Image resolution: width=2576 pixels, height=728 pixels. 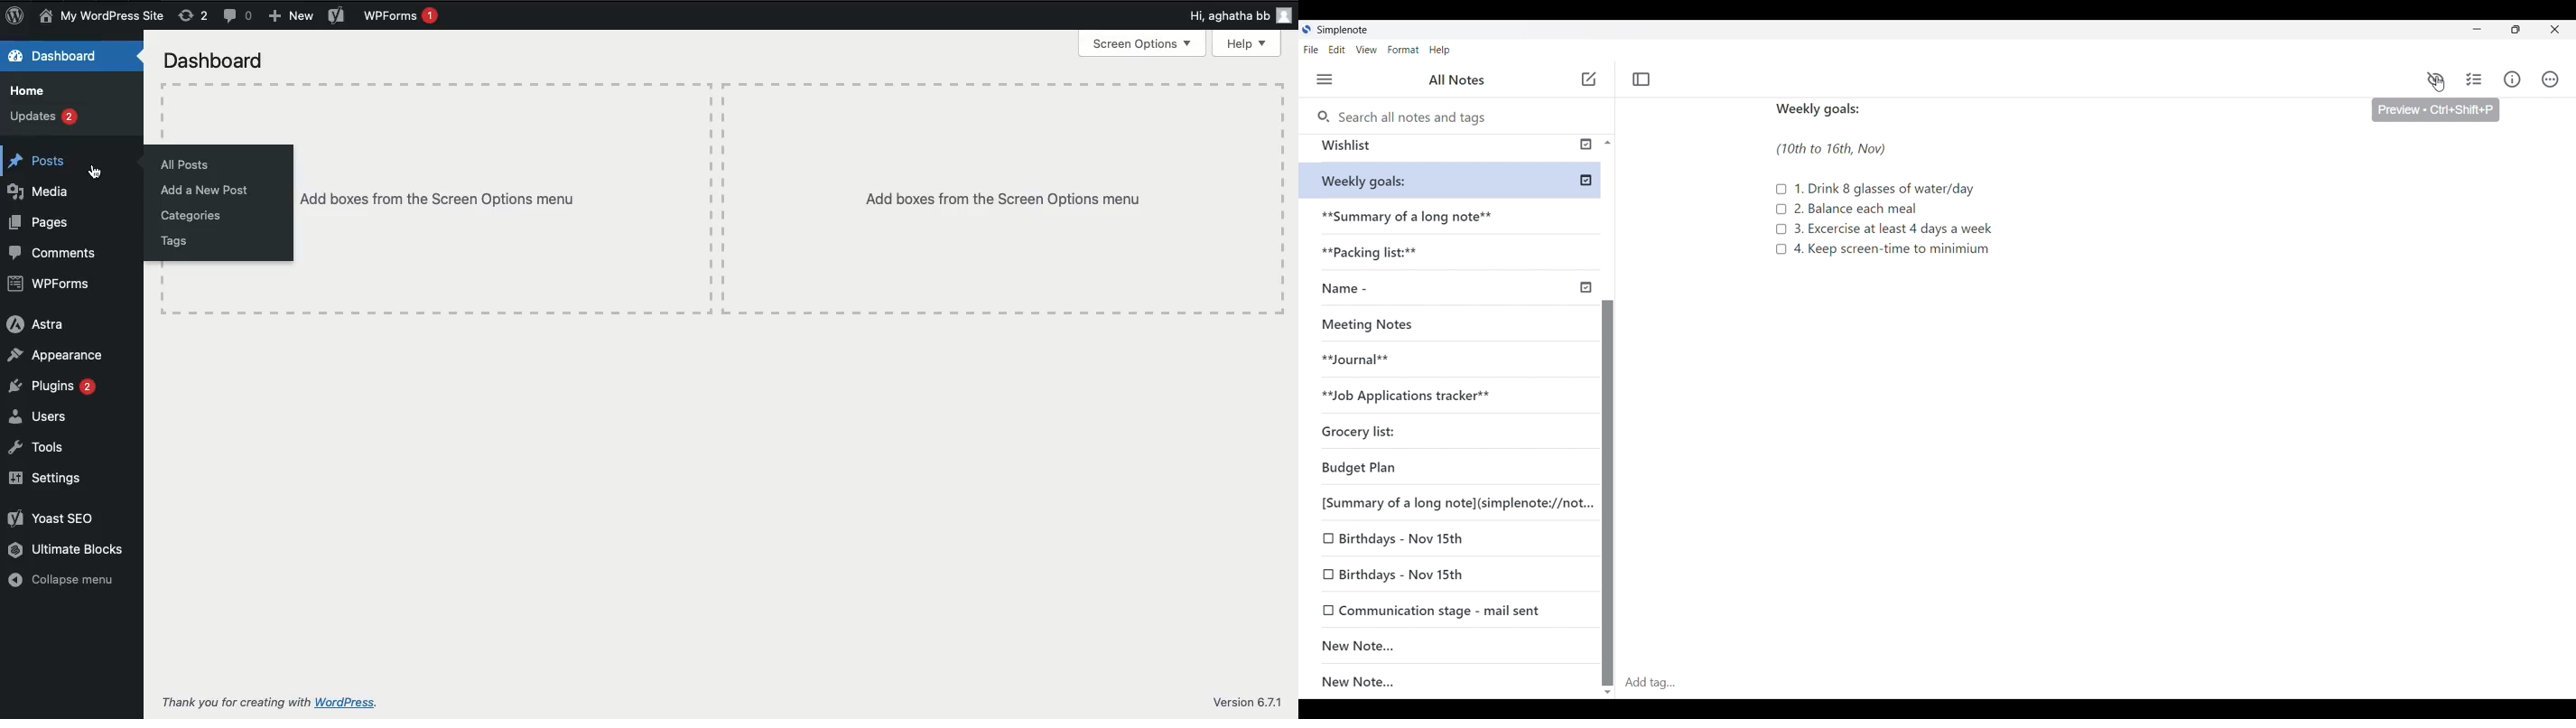 I want to click on Add boxes from the Screen options menu, so click(x=1004, y=199).